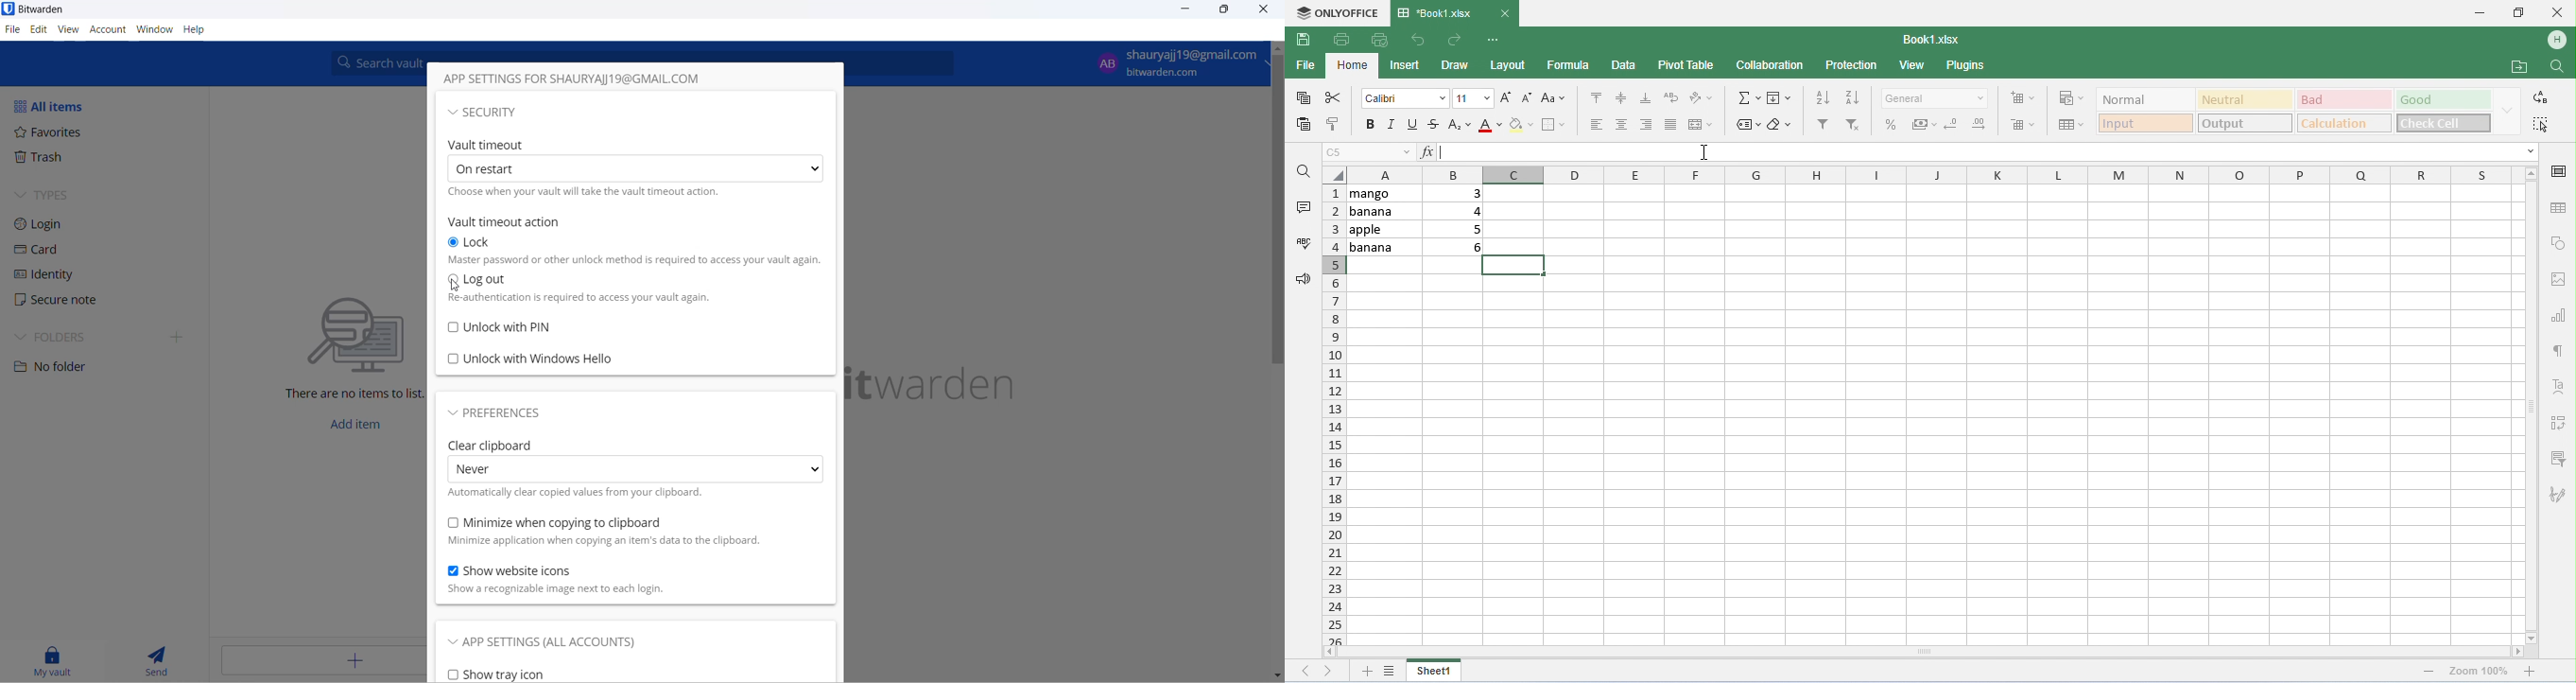 The image size is (2576, 700). What do you see at coordinates (637, 260) in the screenshot?
I see `text` at bounding box center [637, 260].